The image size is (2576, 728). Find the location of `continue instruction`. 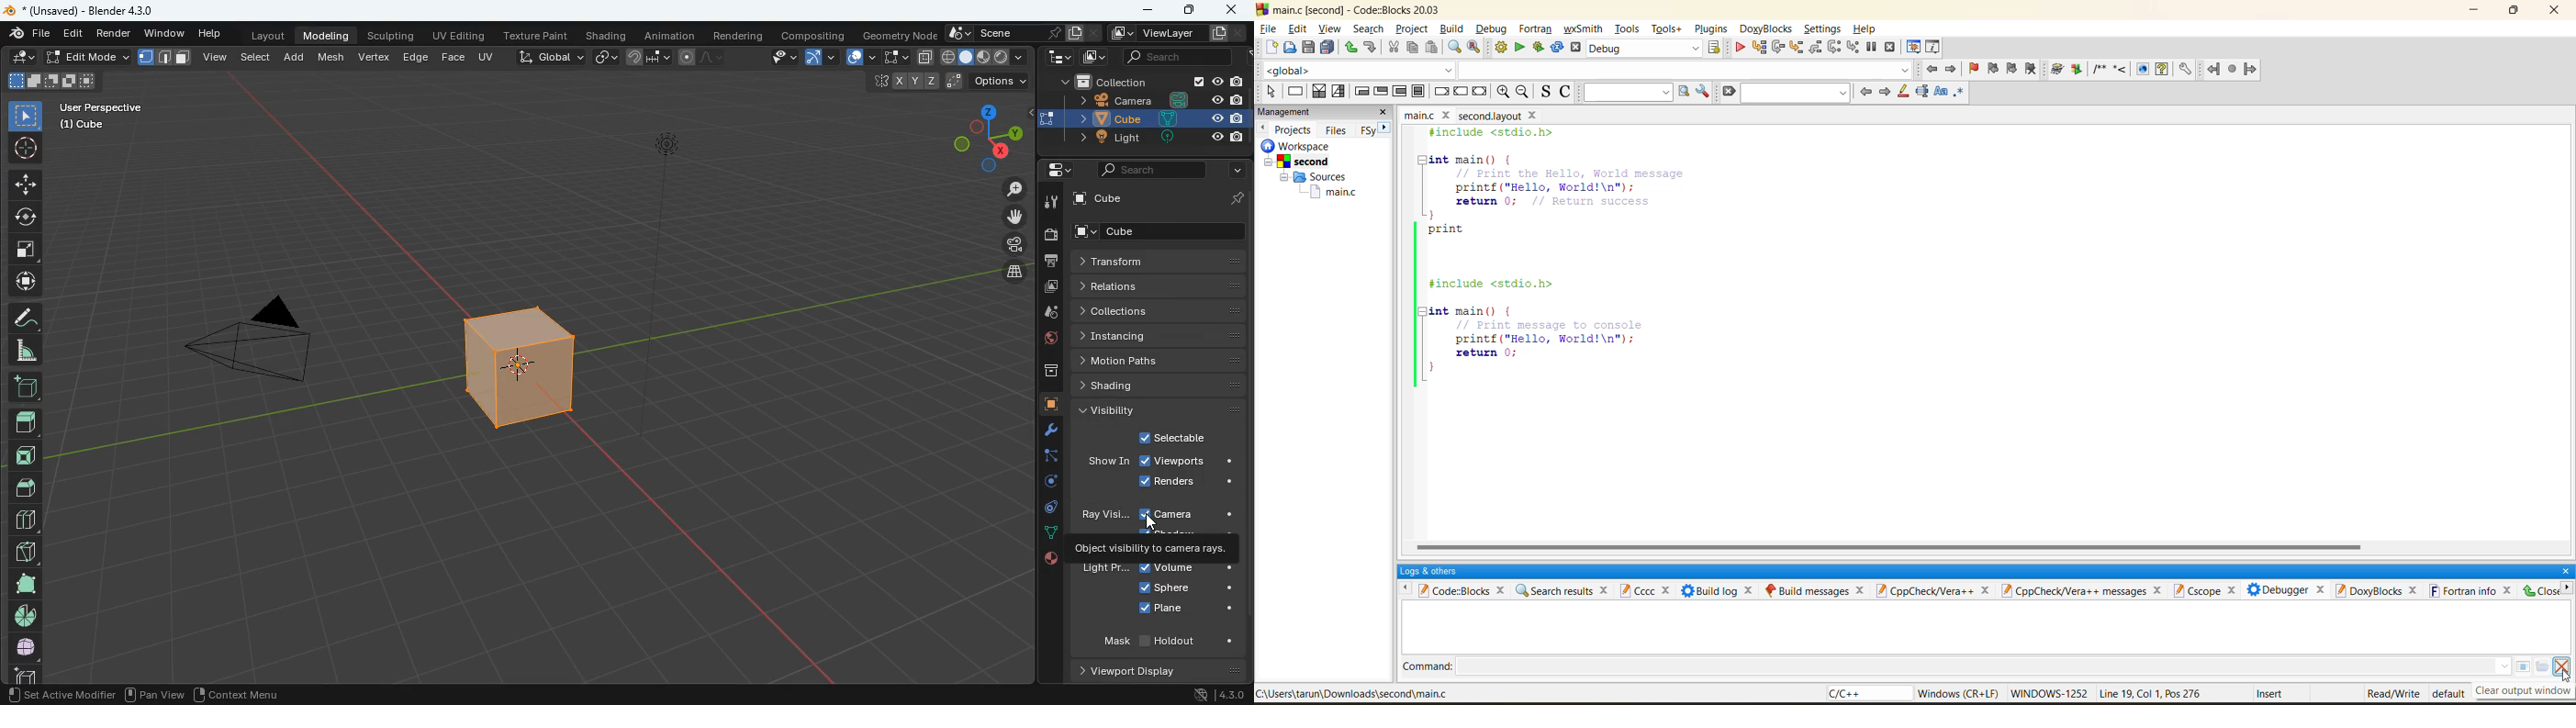

continue instruction is located at coordinates (1463, 91).